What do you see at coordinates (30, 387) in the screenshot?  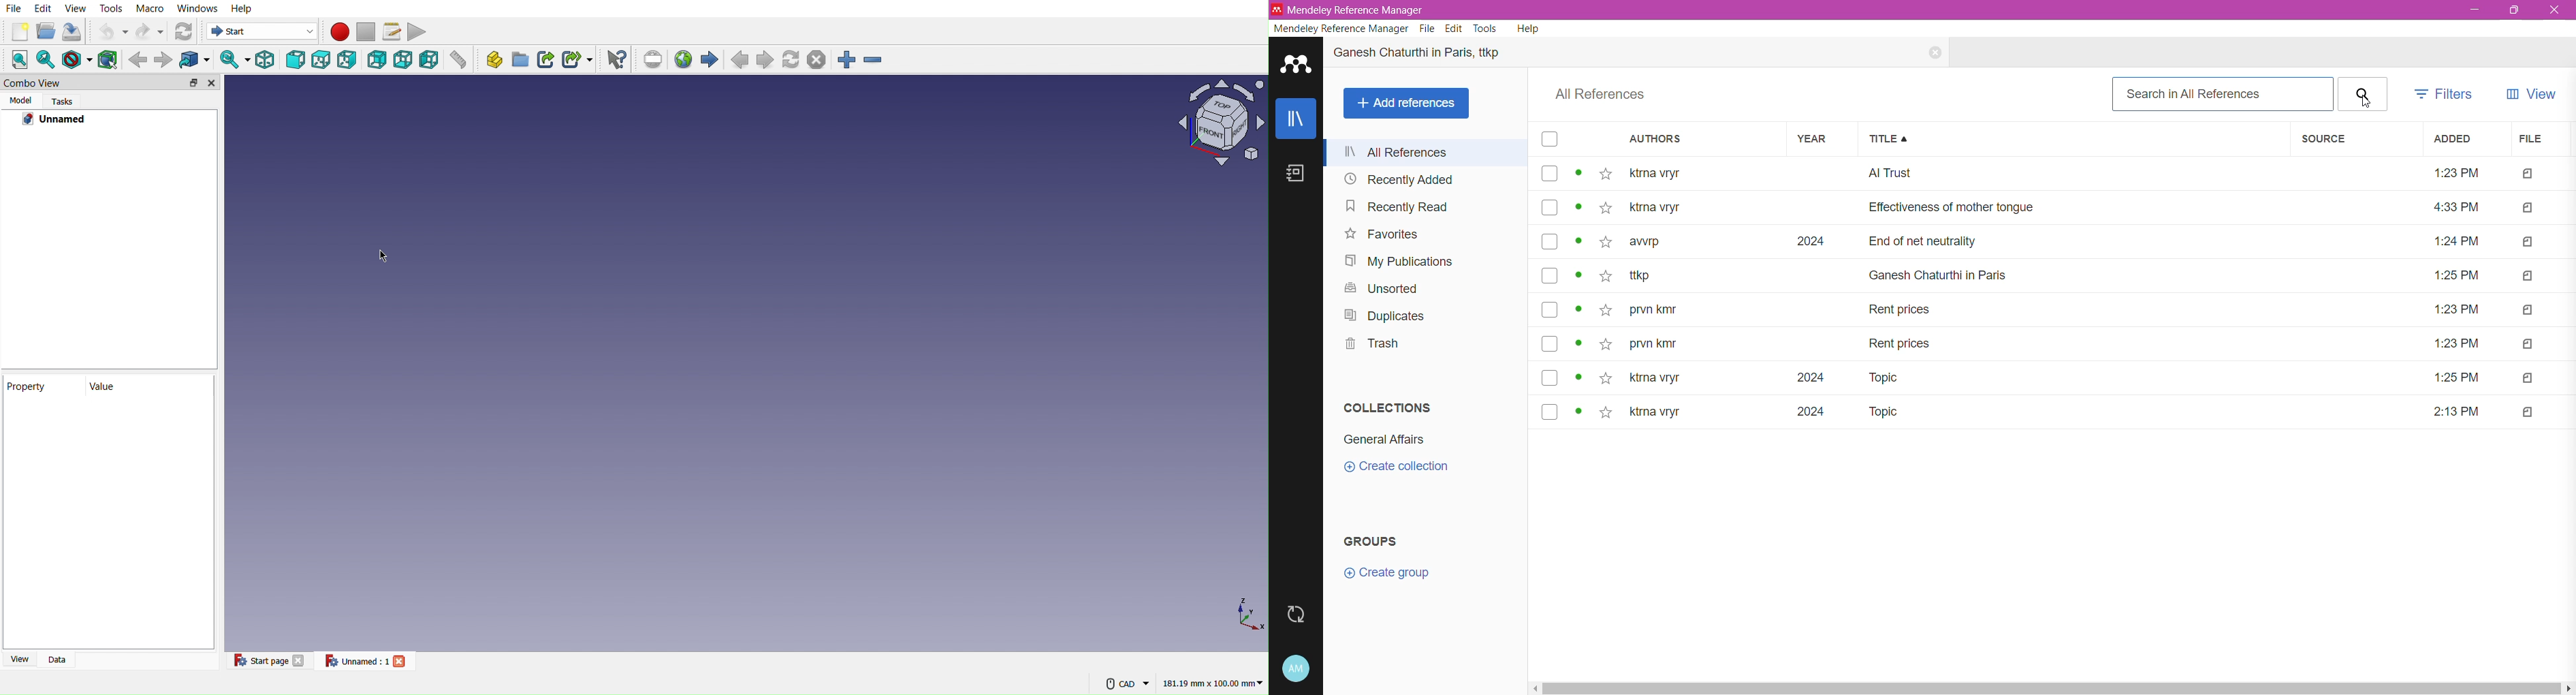 I see `Property` at bounding box center [30, 387].